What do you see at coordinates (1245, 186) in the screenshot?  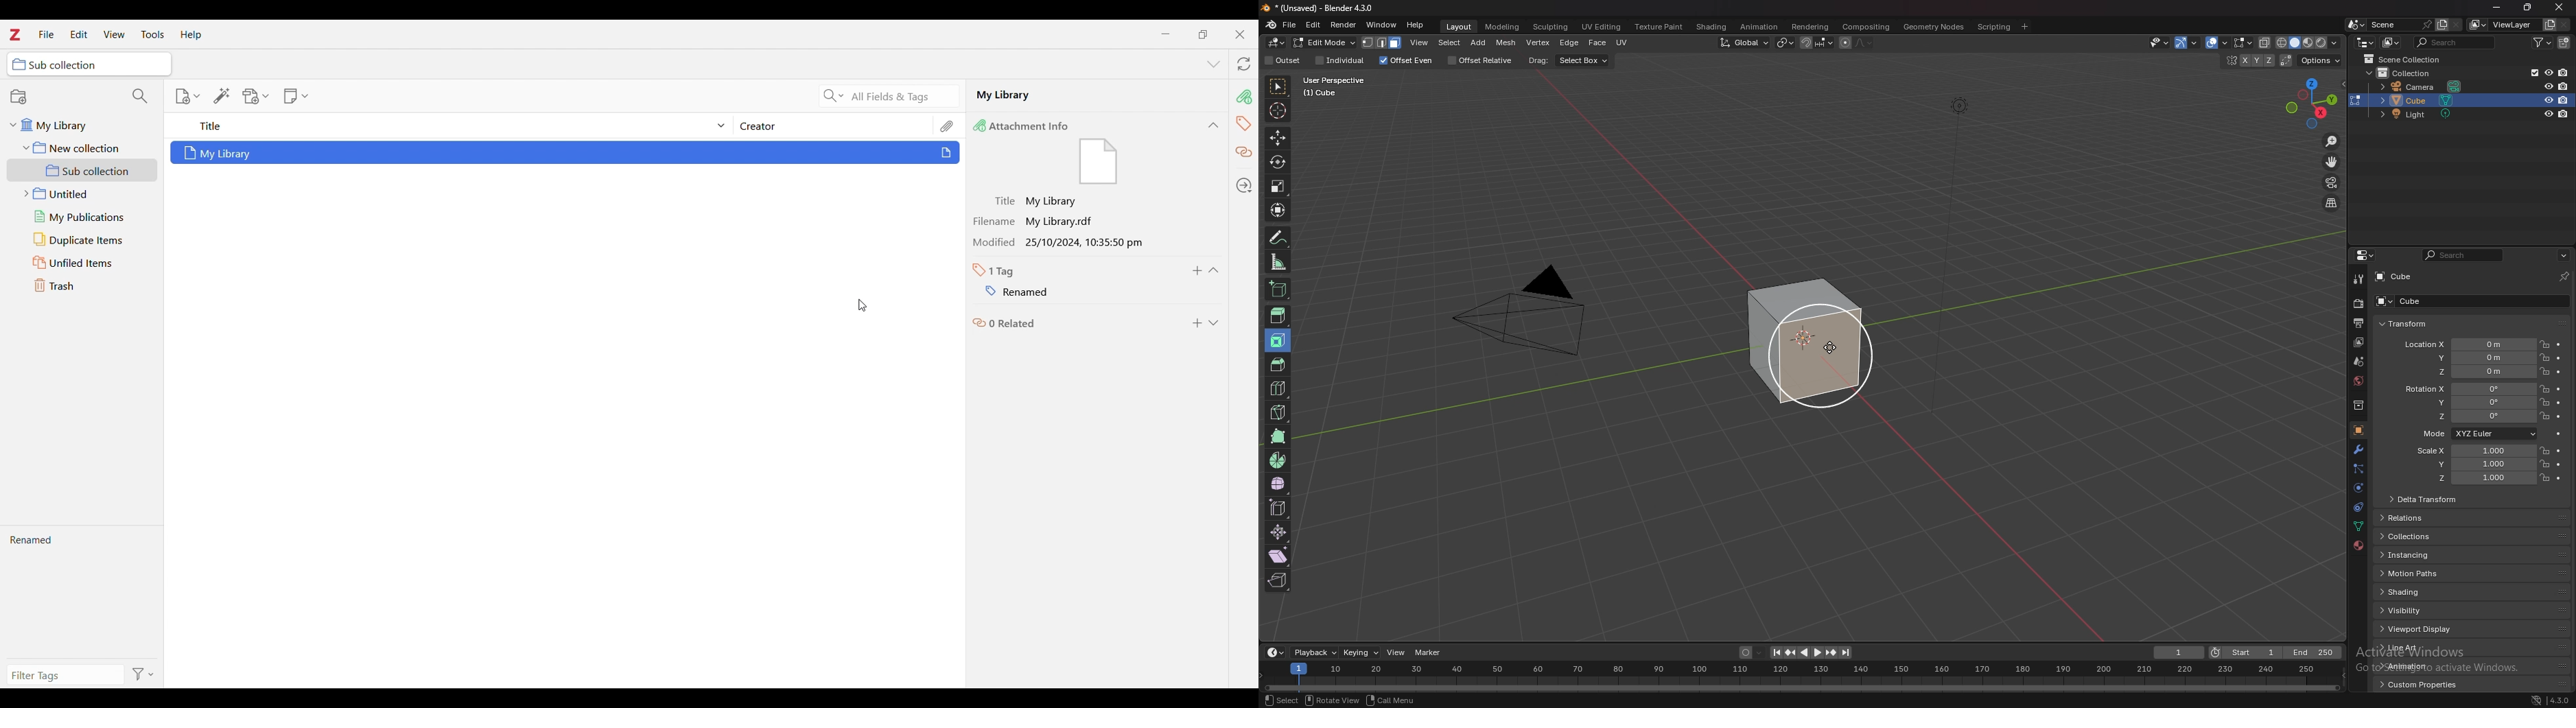 I see `Locate` at bounding box center [1245, 186].